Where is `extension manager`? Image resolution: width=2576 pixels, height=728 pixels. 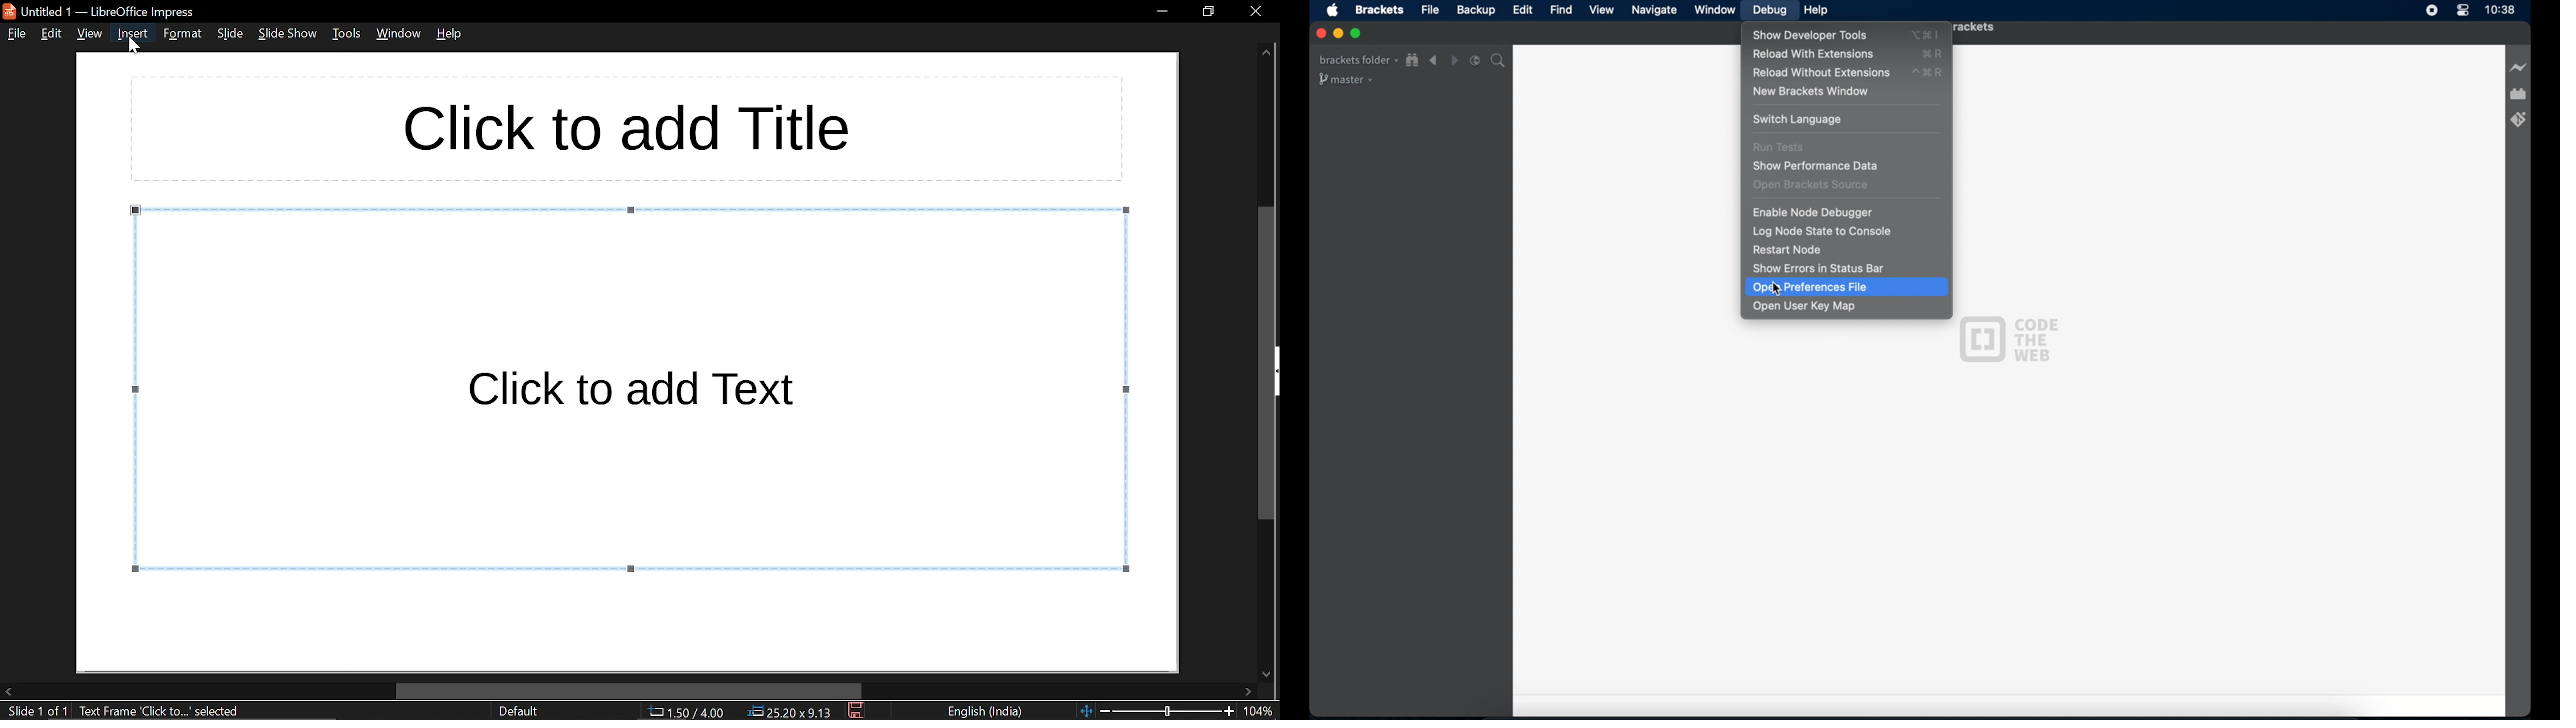 extension manager is located at coordinates (2518, 94).